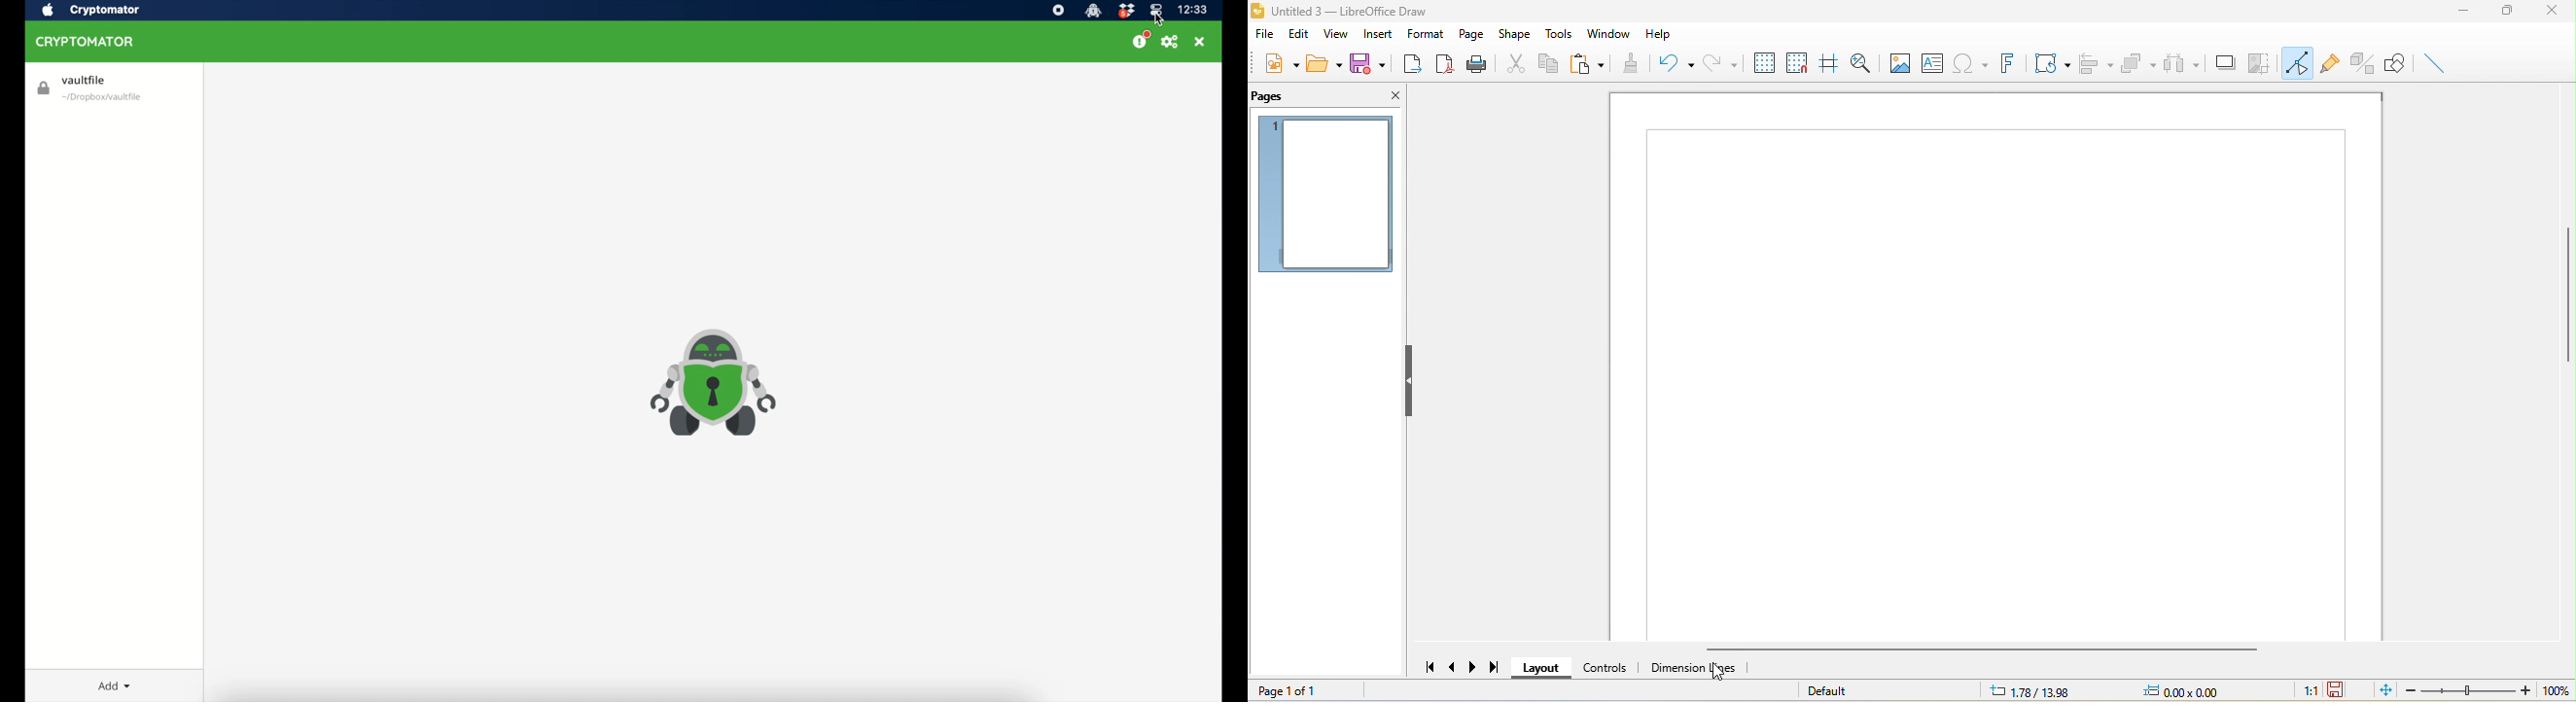 The height and width of the screenshot is (728, 2576). I want to click on format, so click(1424, 34).